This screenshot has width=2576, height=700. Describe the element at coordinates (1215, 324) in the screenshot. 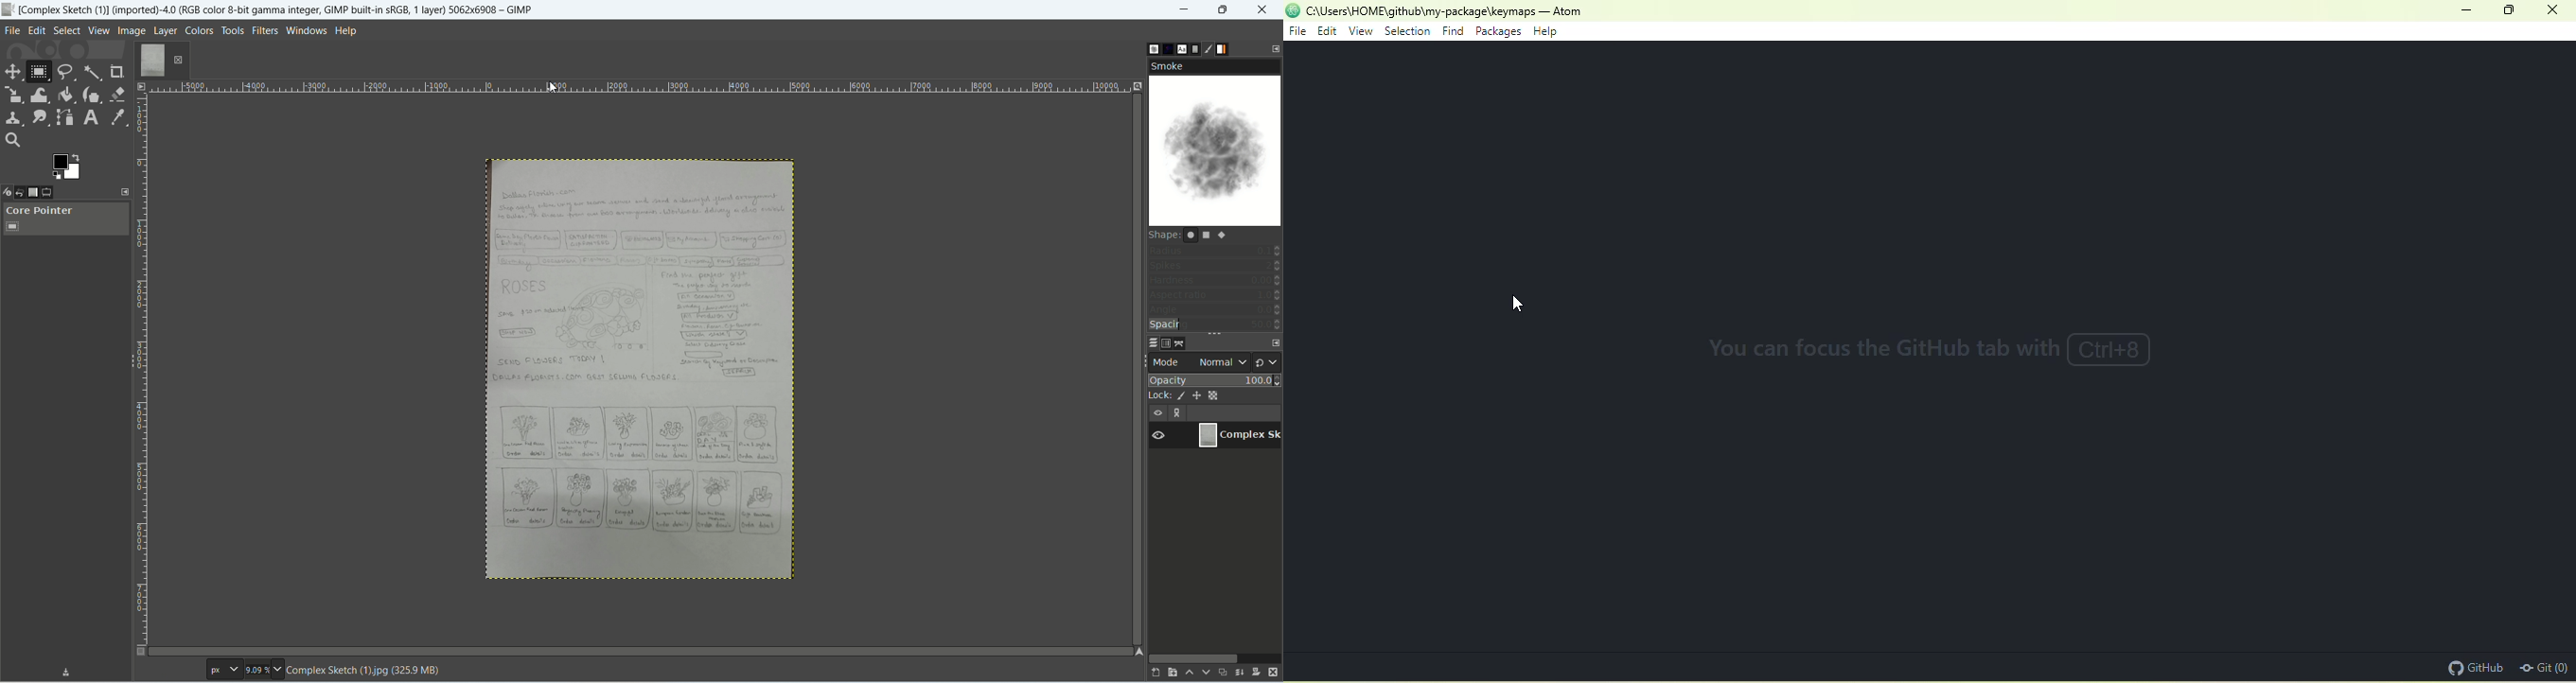

I see `spacing` at that location.